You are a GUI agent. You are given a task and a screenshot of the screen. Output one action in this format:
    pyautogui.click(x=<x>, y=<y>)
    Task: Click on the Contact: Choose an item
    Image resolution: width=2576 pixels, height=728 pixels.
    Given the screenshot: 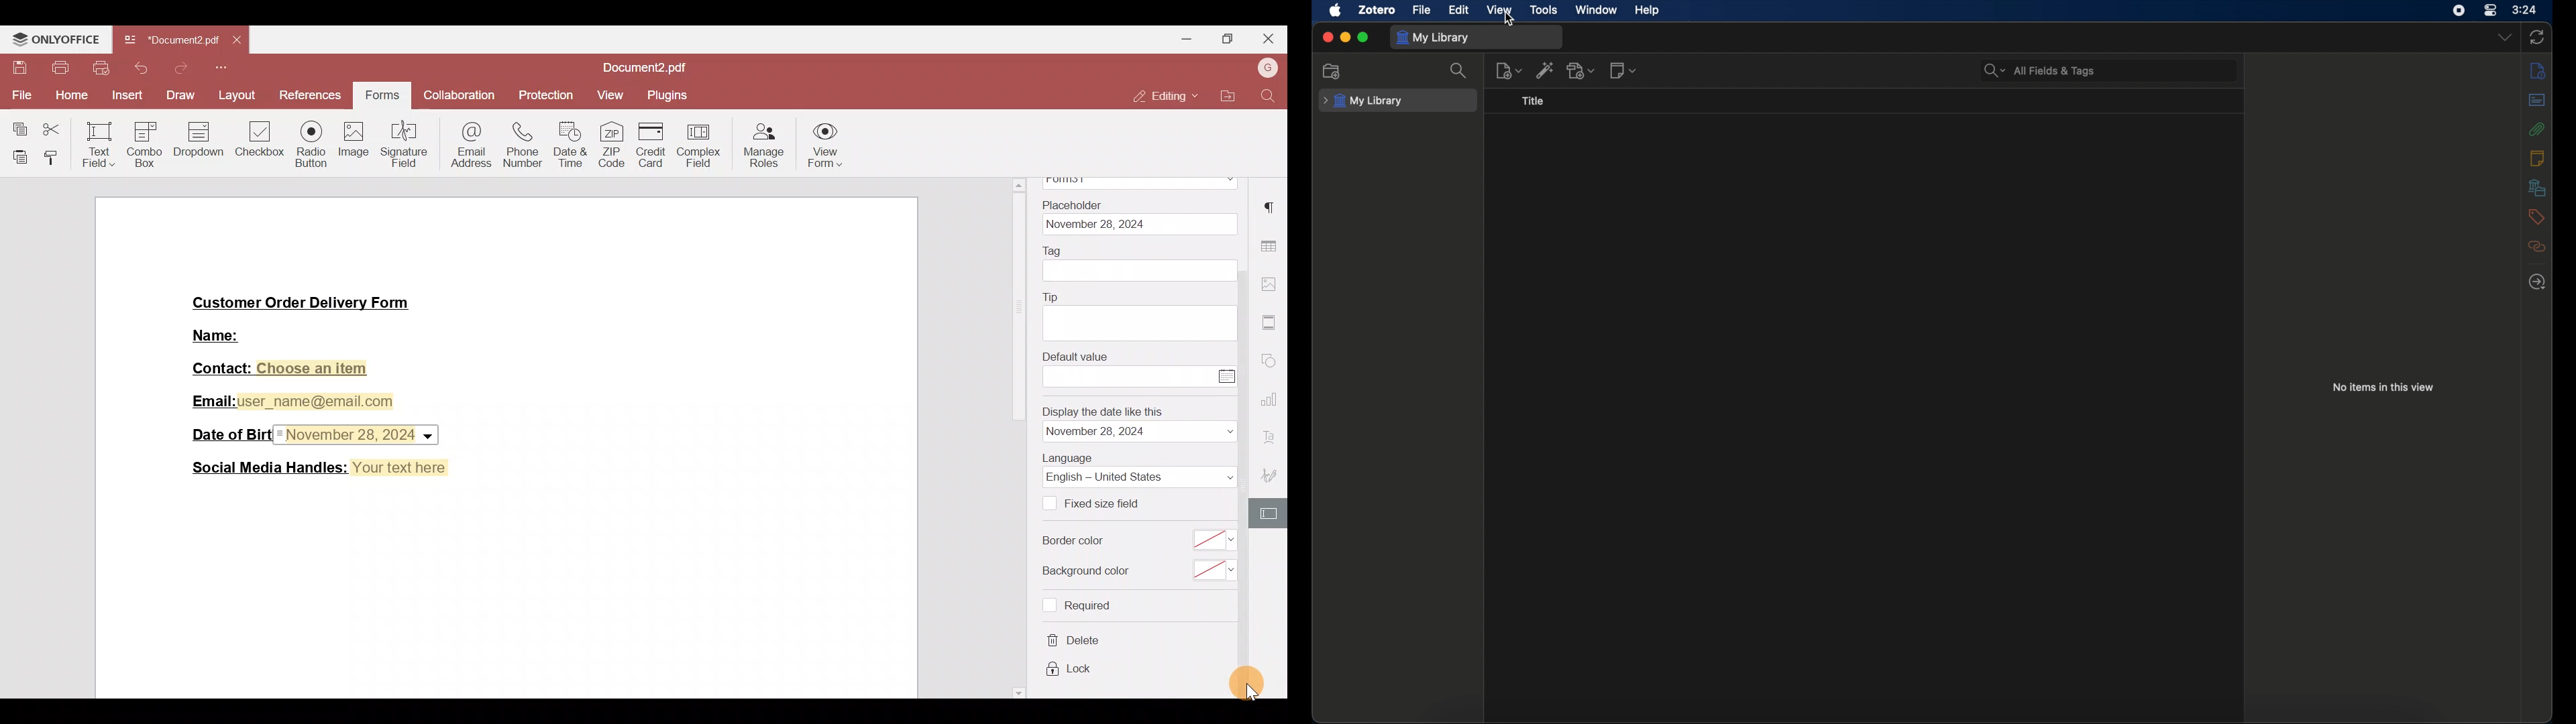 What is the action you would take?
    pyautogui.click(x=282, y=369)
    